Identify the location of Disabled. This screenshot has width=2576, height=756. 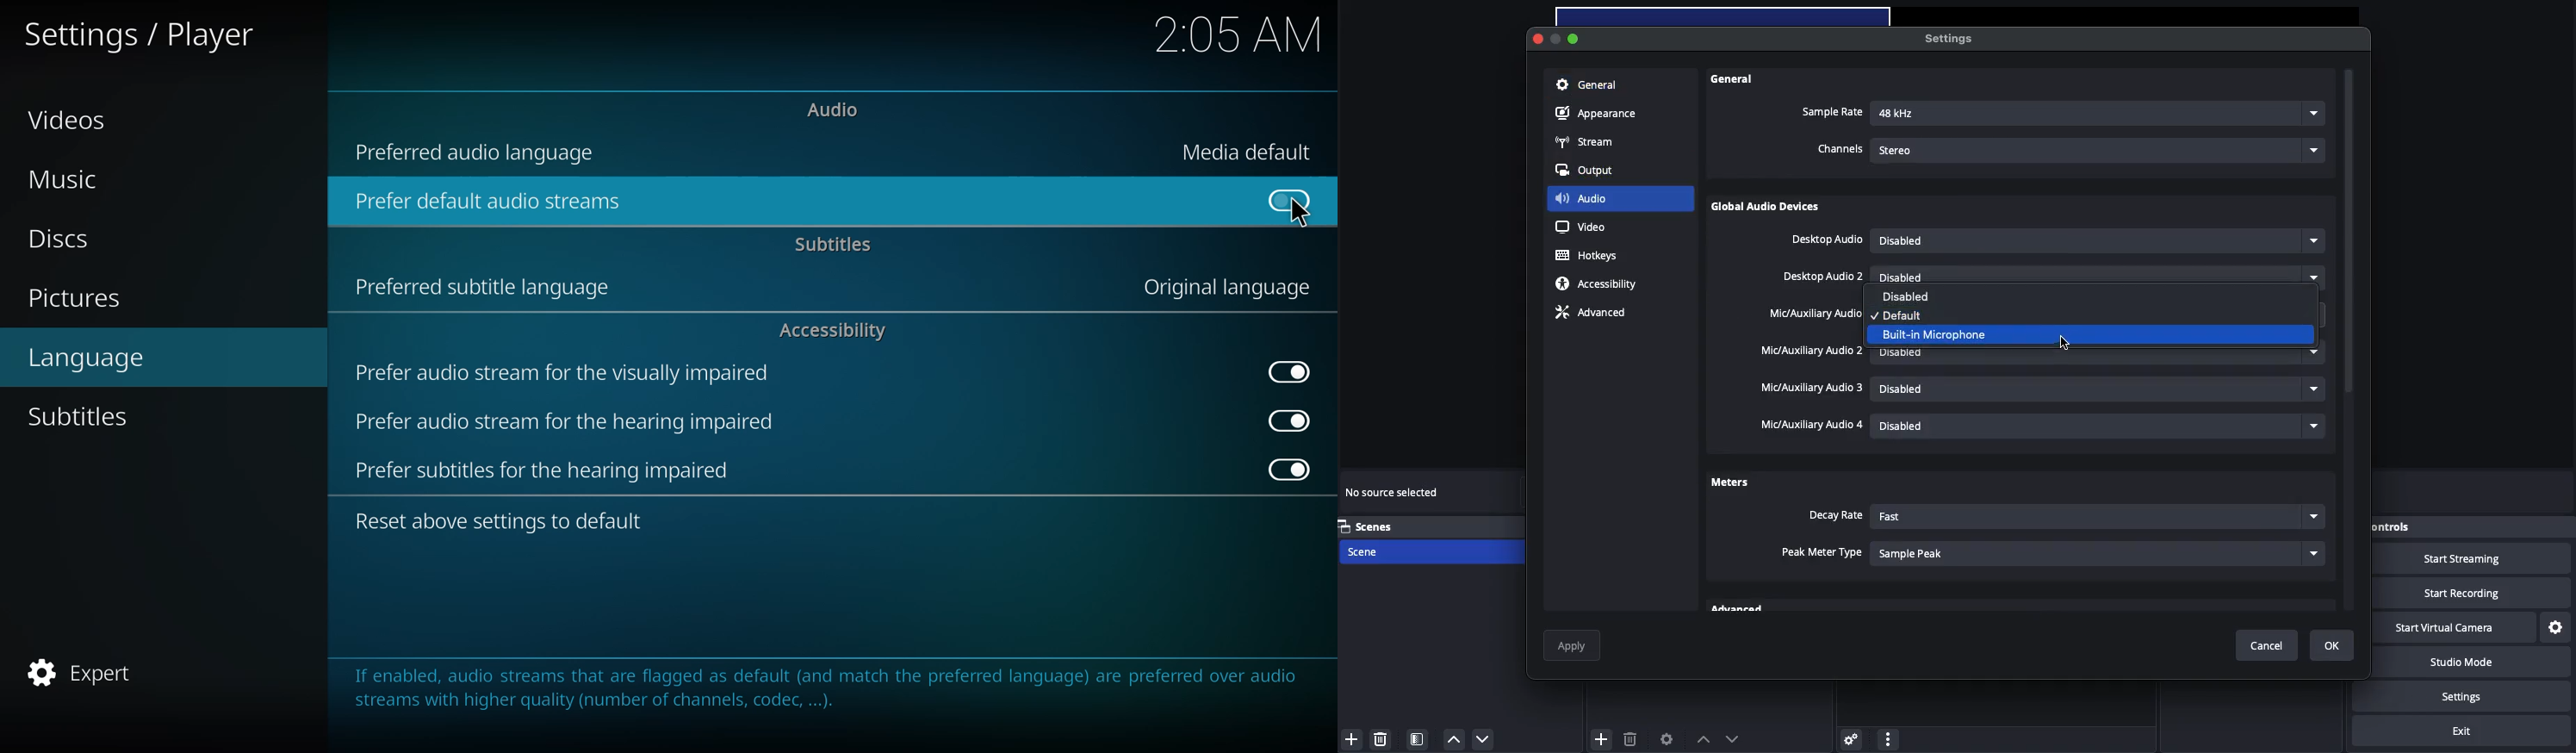
(2068, 314).